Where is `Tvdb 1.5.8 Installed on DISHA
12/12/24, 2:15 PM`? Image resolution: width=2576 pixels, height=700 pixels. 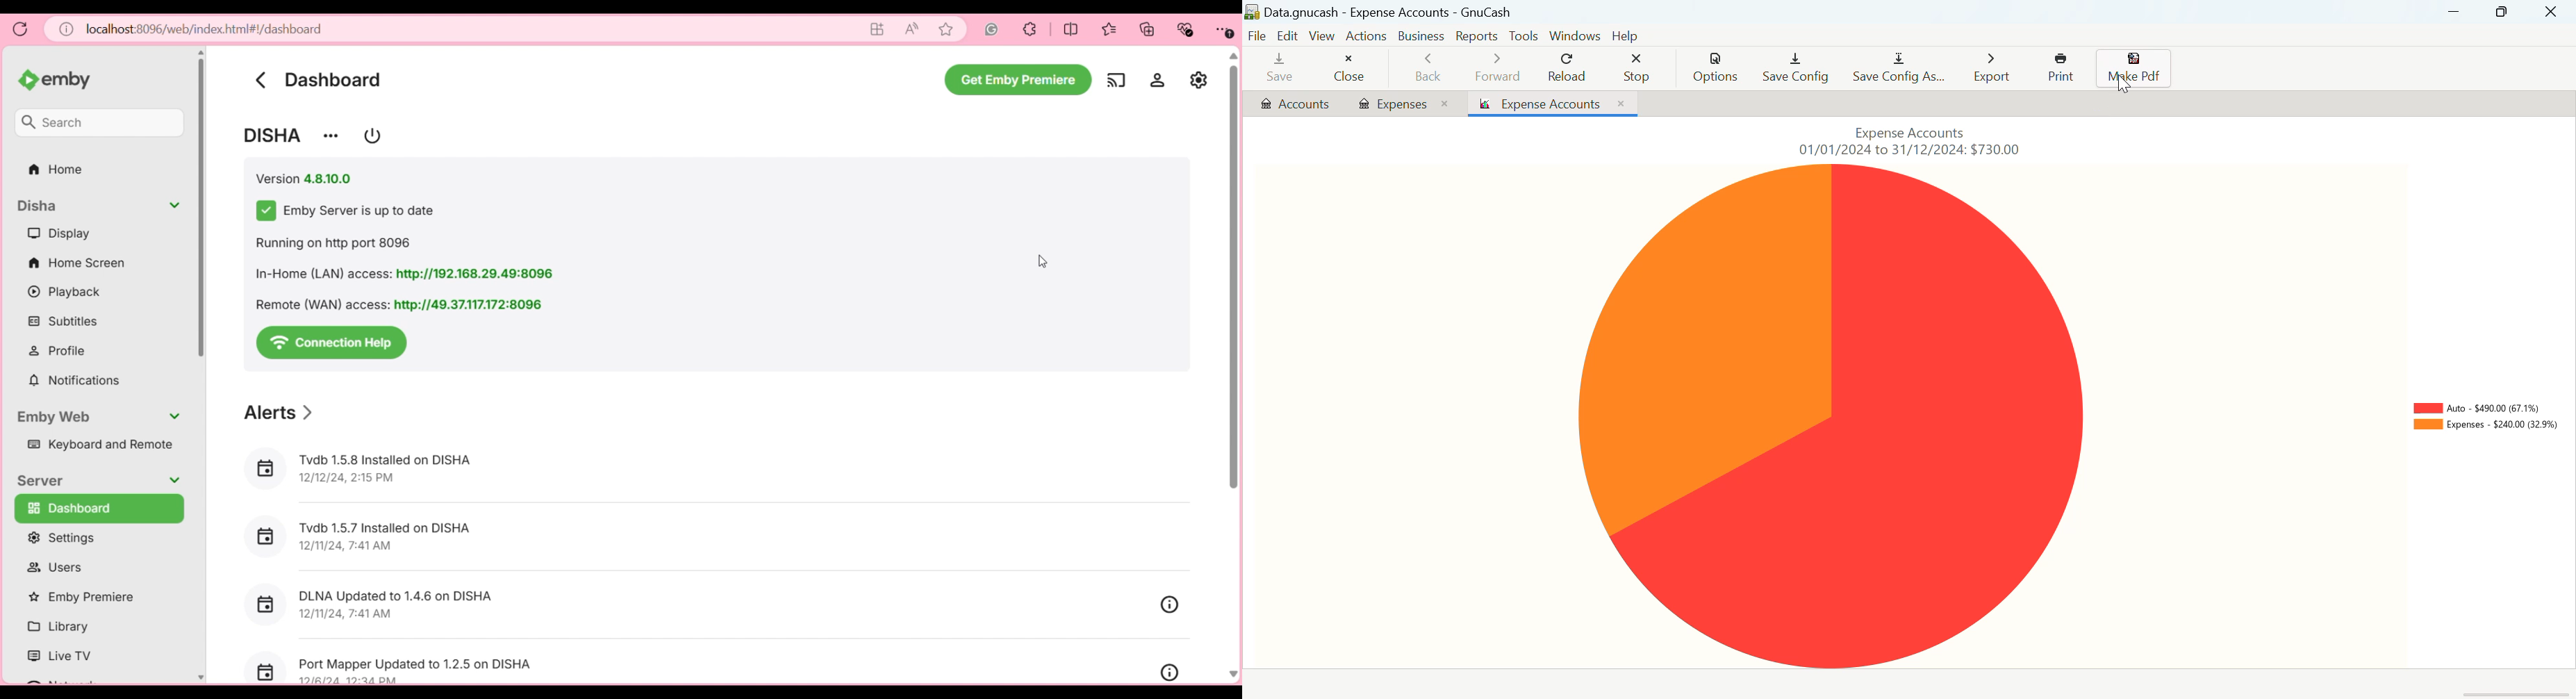 Tvdb 1.5.8 Installed on DISHA
12/12/24, 2:15 PM is located at coordinates (386, 469).